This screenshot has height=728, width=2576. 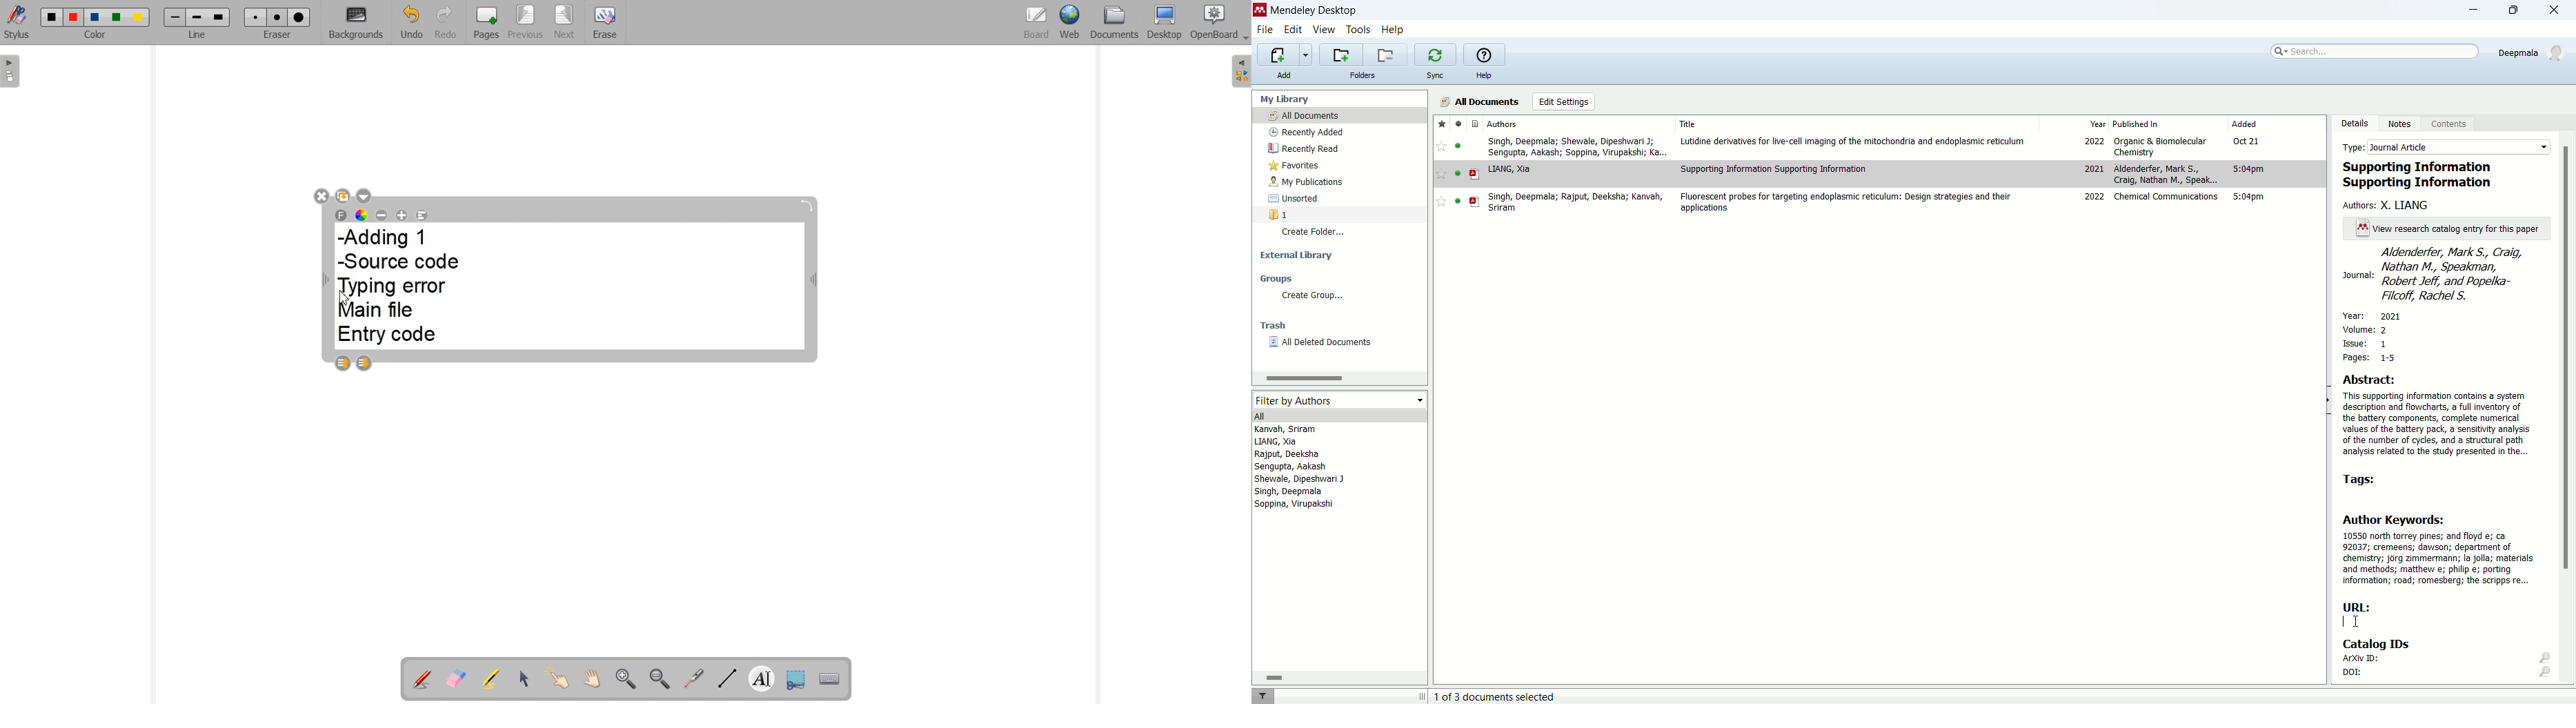 What do you see at coordinates (2137, 124) in the screenshot?
I see `published in` at bounding box center [2137, 124].